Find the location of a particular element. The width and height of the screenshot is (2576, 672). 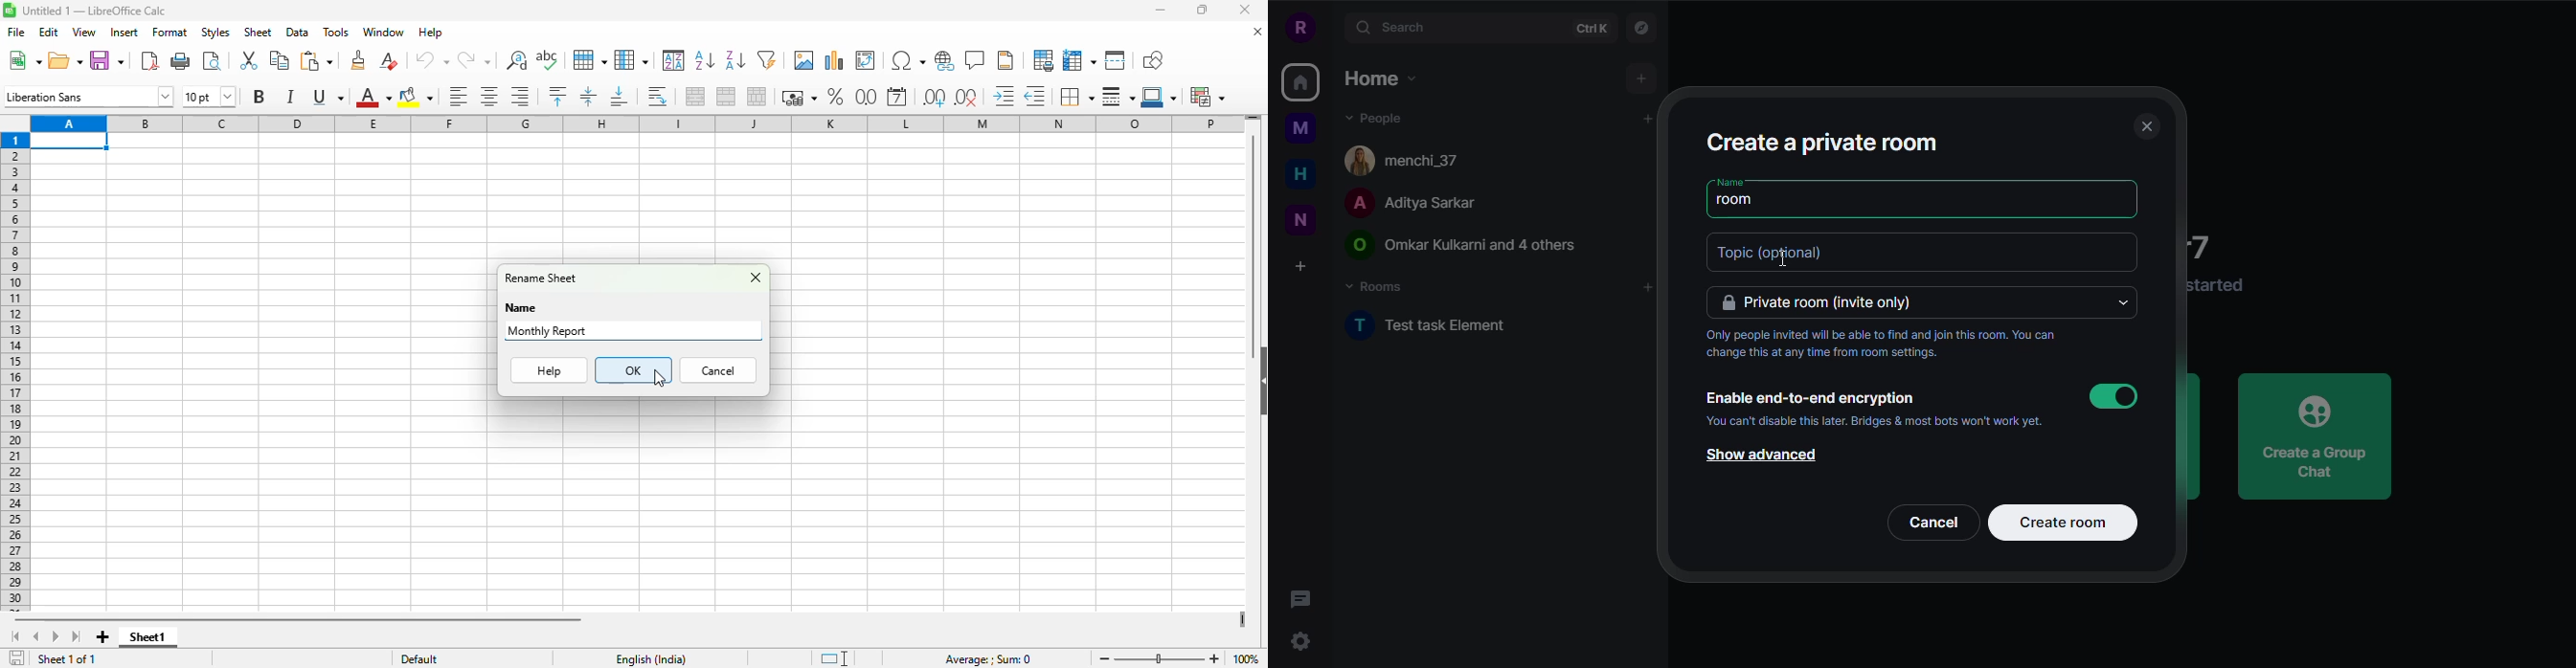

align bottom is located at coordinates (620, 96).